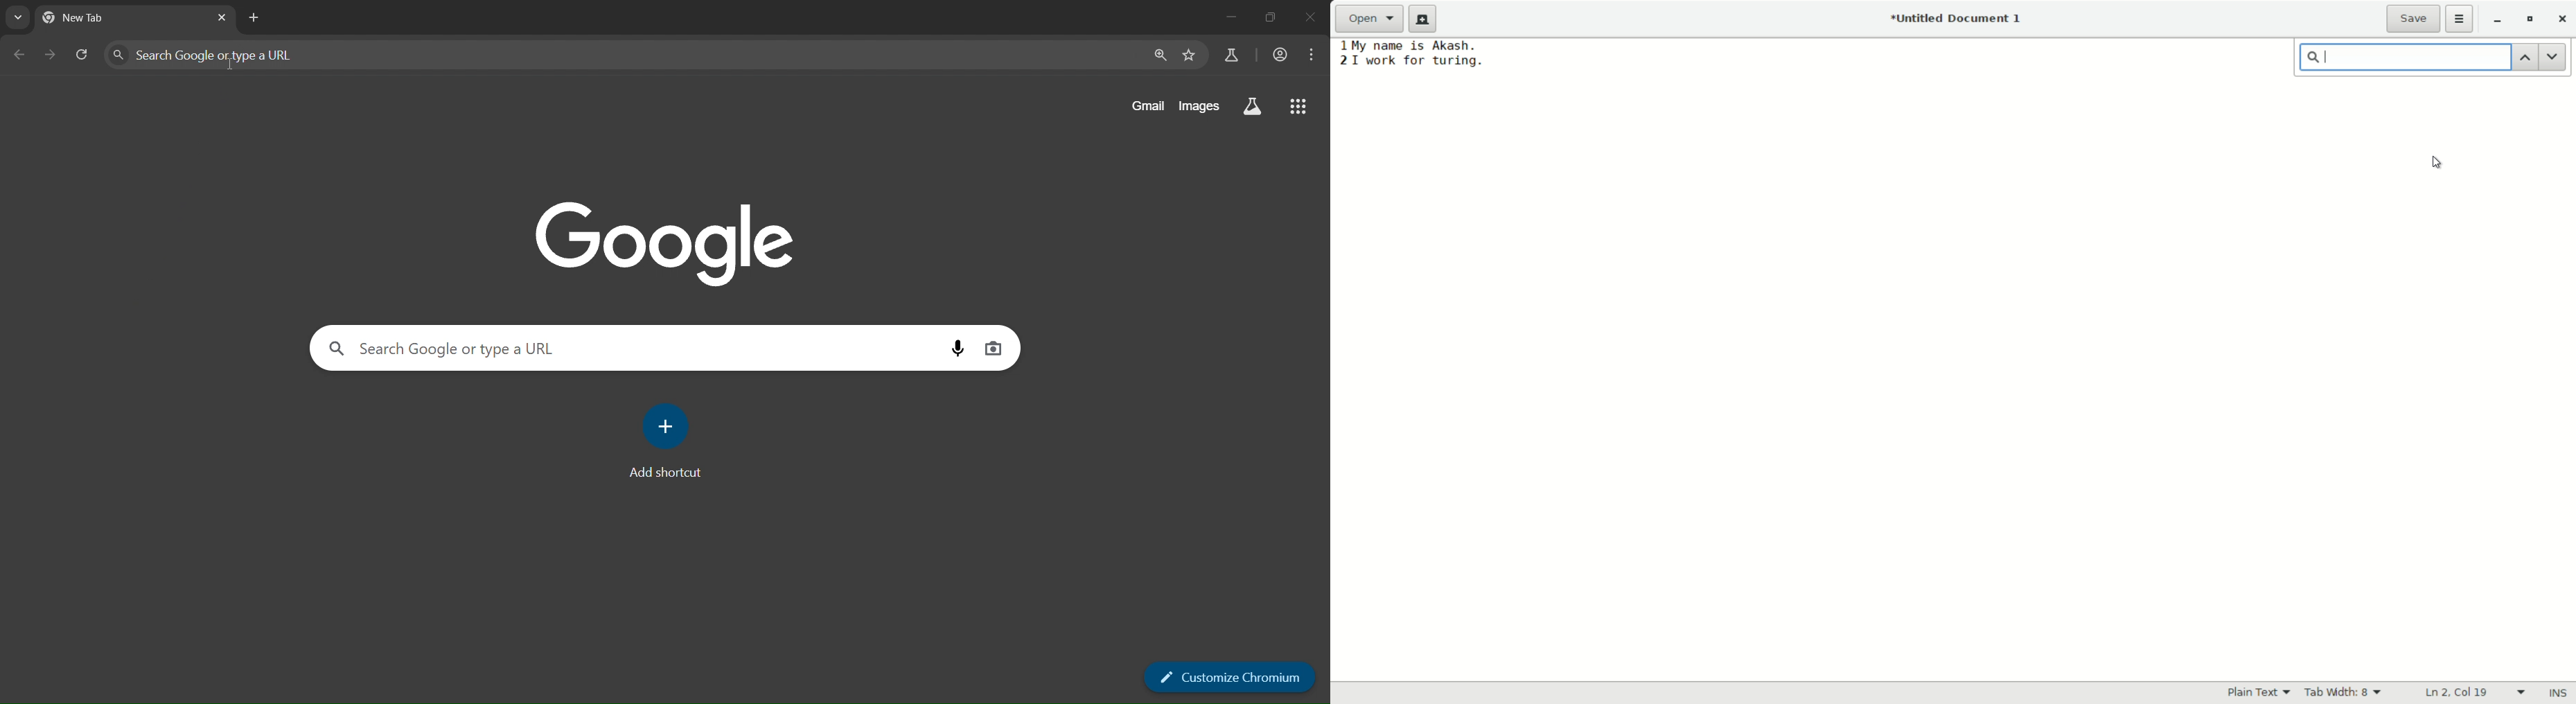 This screenshot has width=2576, height=728. What do you see at coordinates (669, 240) in the screenshot?
I see `image` at bounding box center [669, 240].